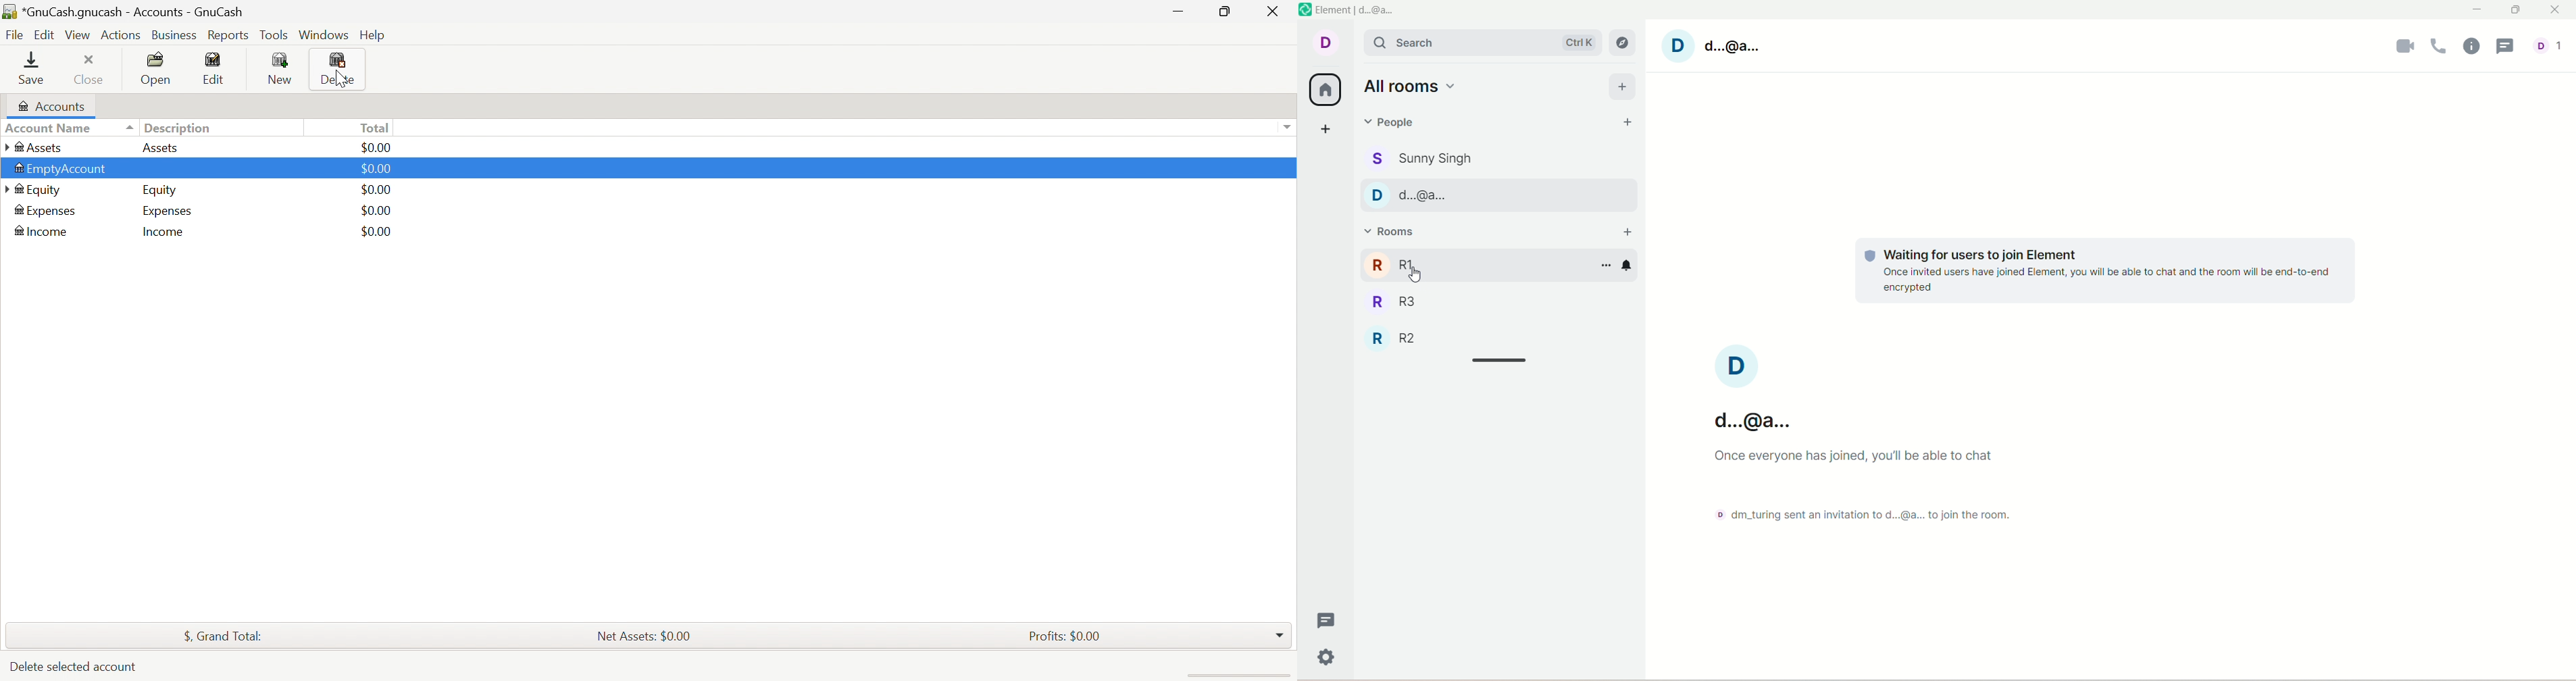 This screenshot has width=2576, height=700. I want to click on Business, so click(175, 36).